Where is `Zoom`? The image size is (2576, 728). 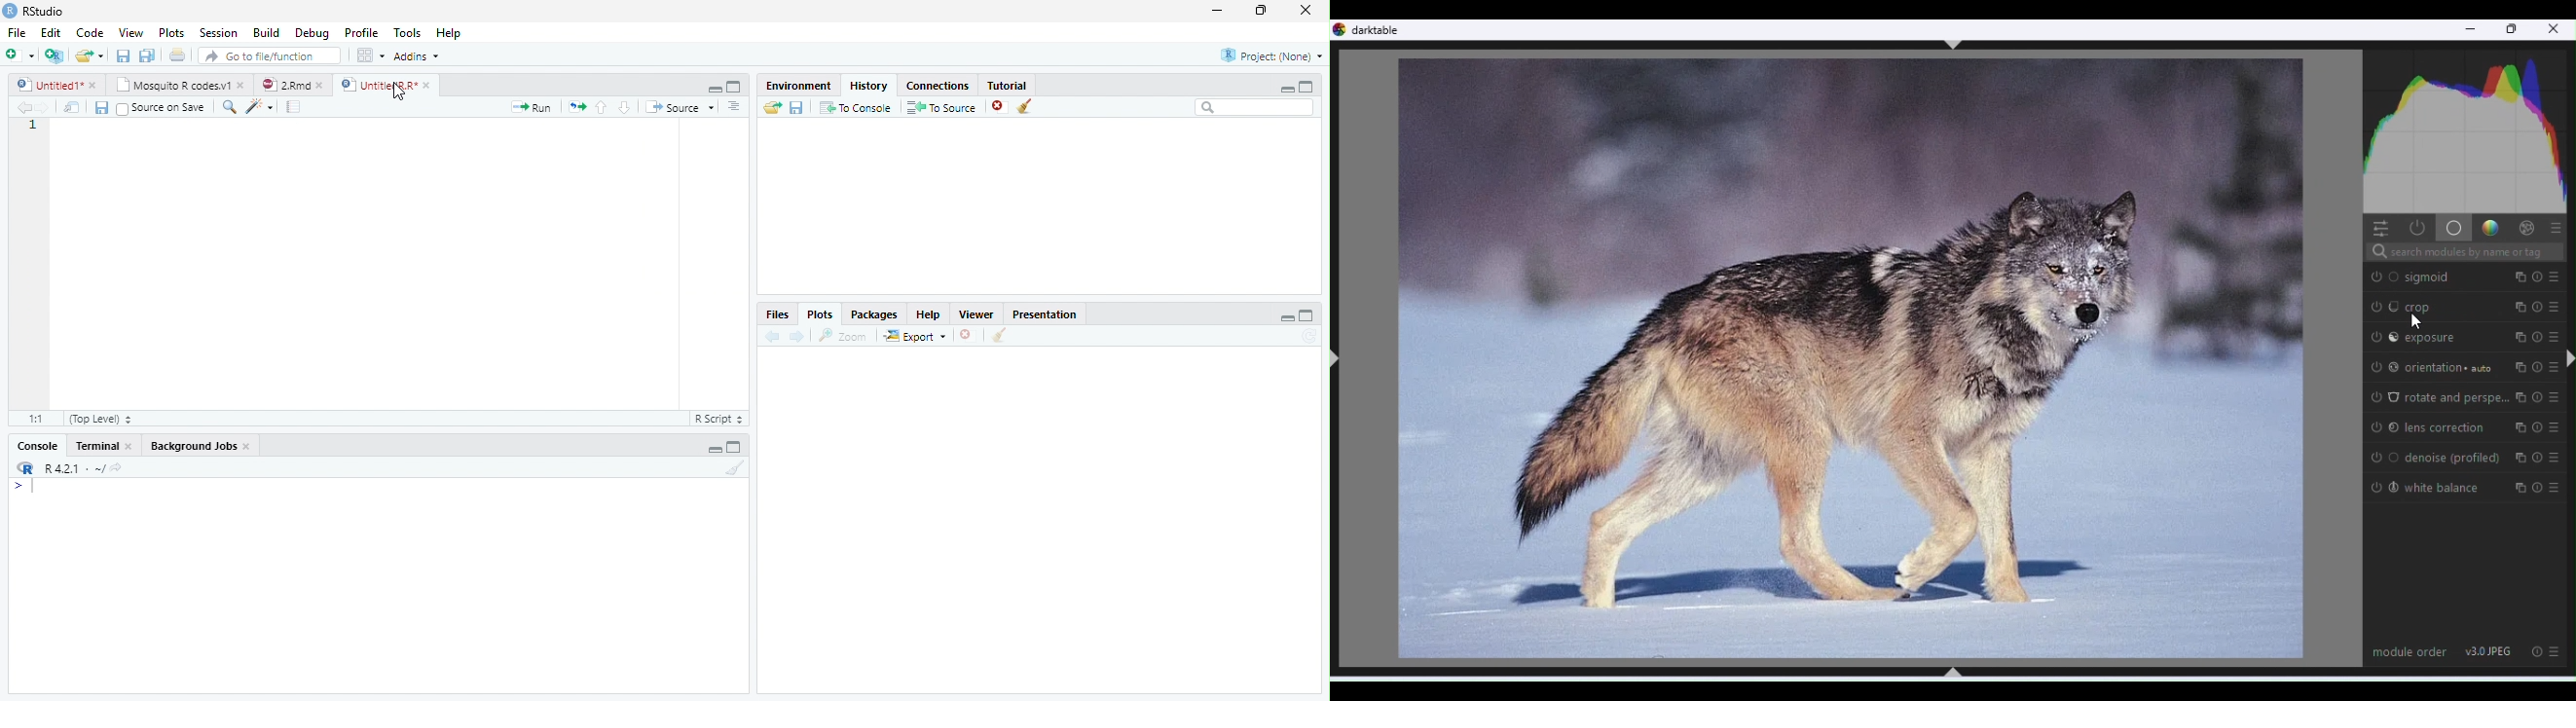
Zoom is located at coordinates (843, 336).